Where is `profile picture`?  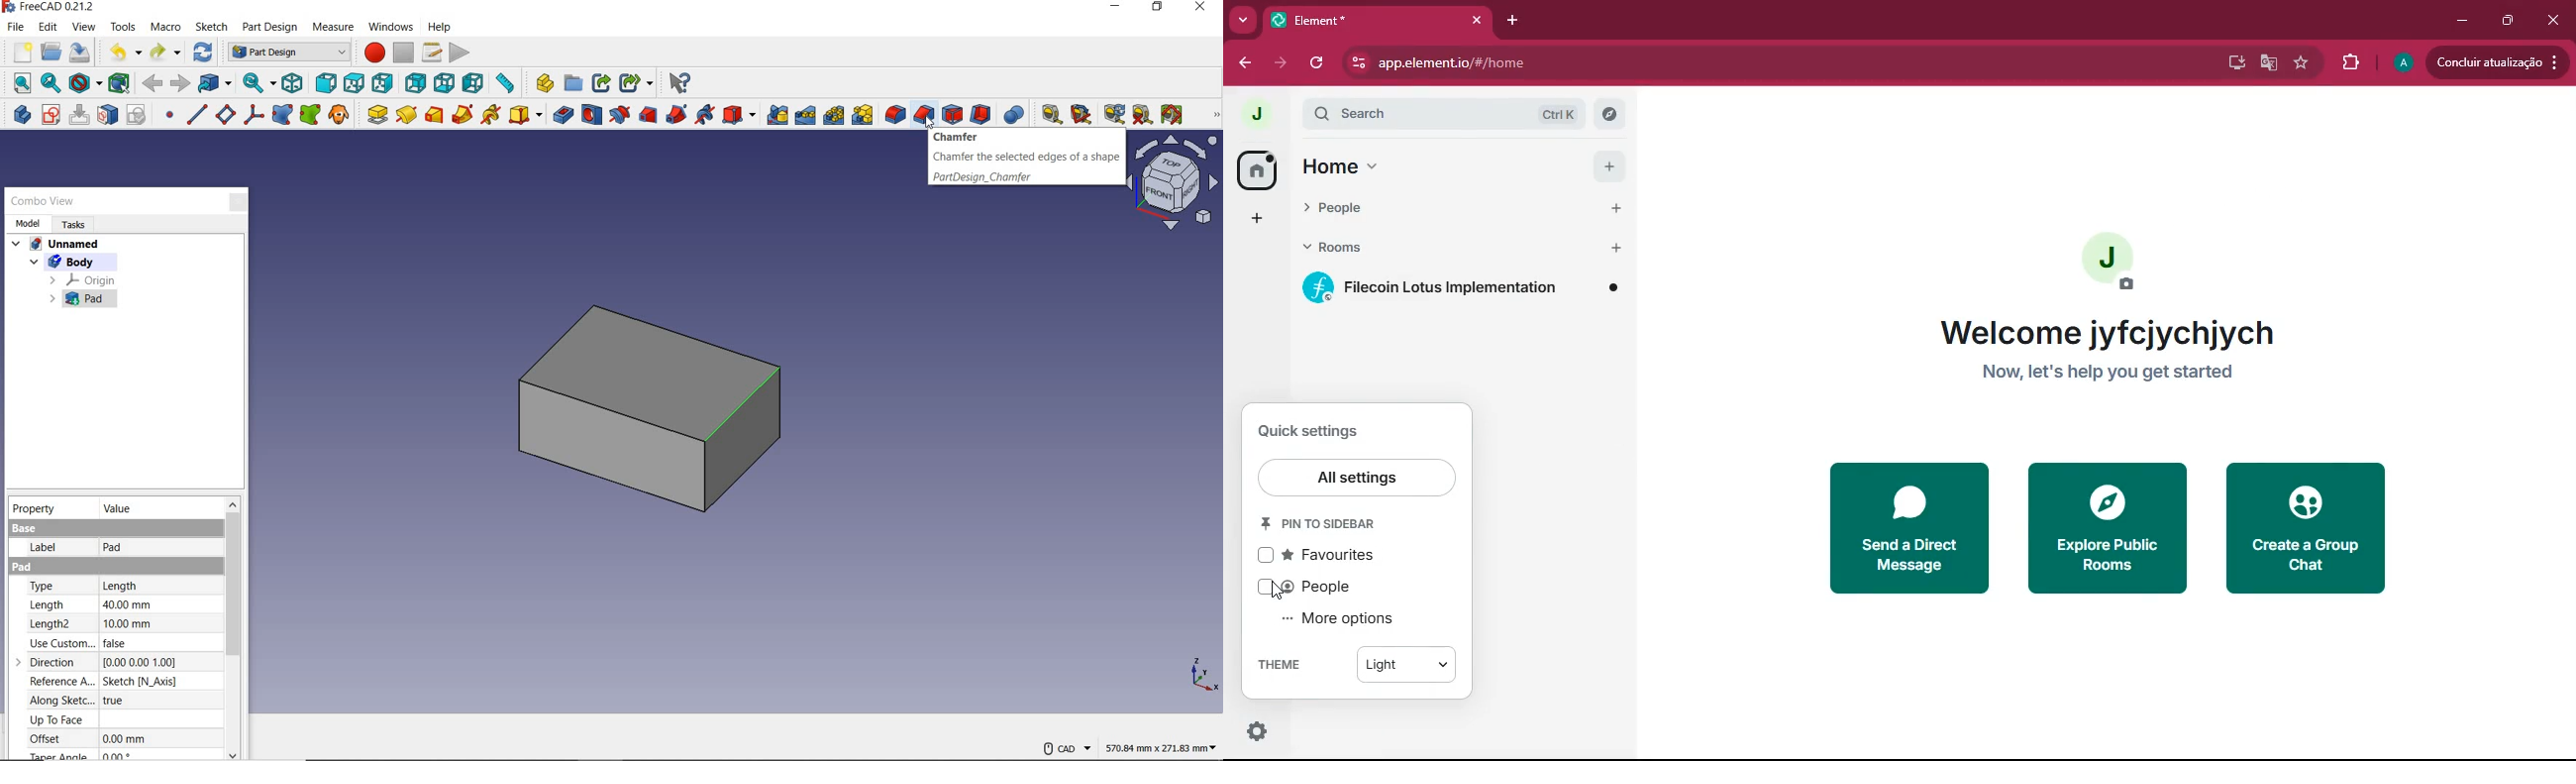
profile picture is located at coordinates (1254, 113).